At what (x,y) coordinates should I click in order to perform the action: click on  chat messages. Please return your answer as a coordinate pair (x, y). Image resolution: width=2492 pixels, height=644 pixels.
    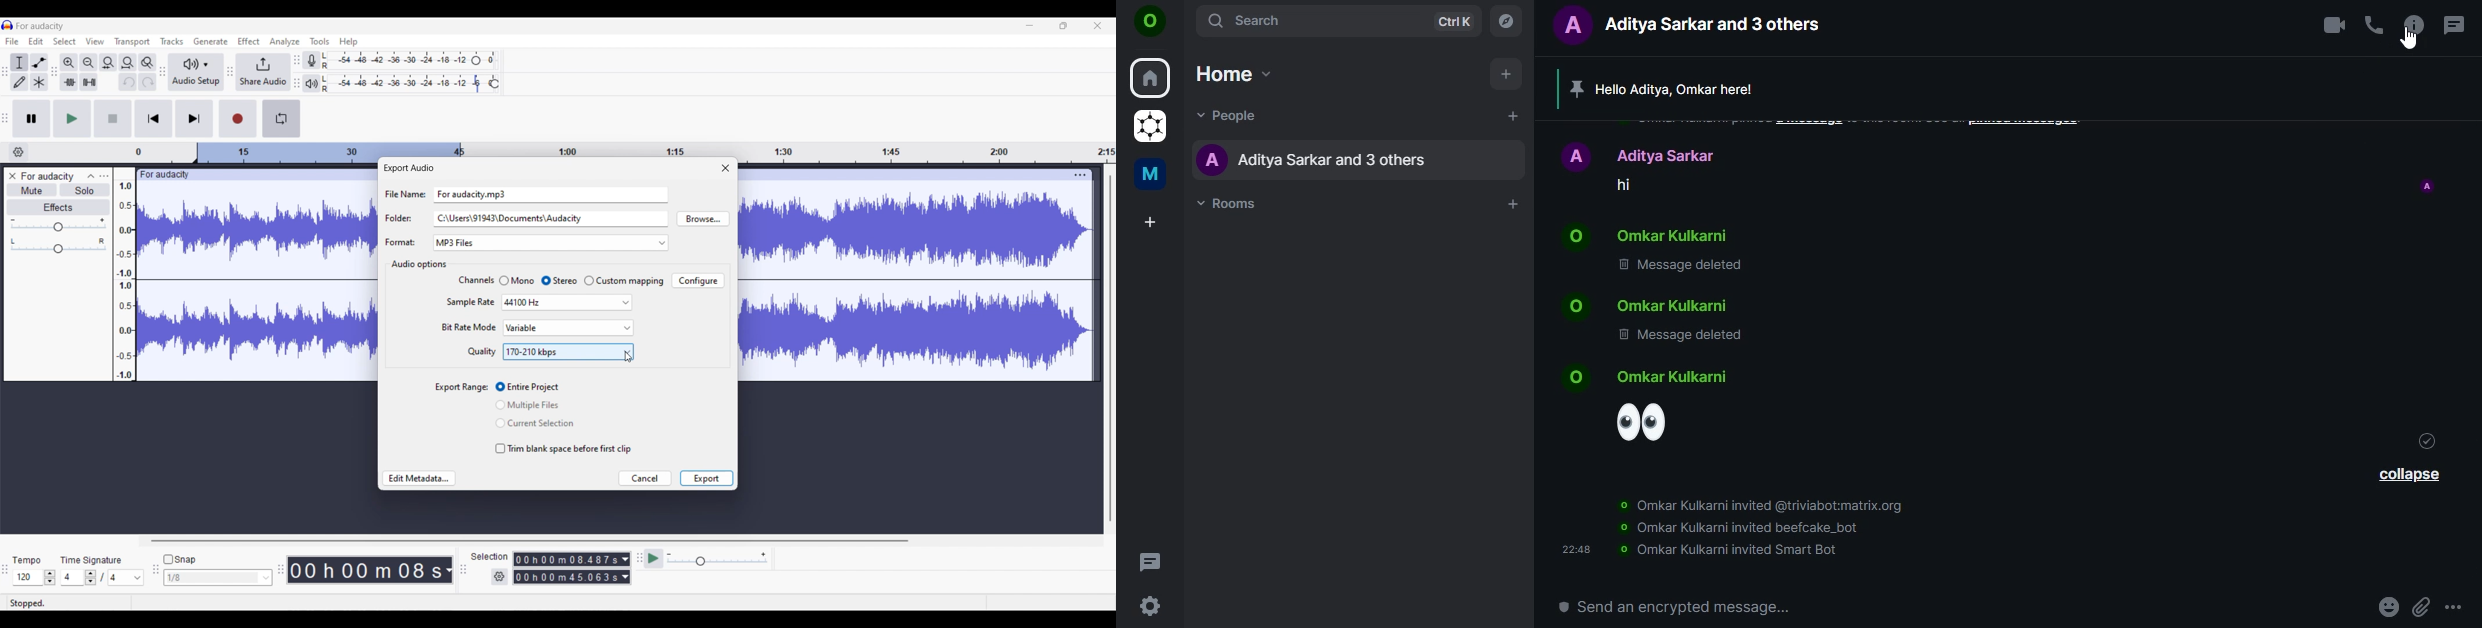
    Looking at the image, I should click on (1779, 169).